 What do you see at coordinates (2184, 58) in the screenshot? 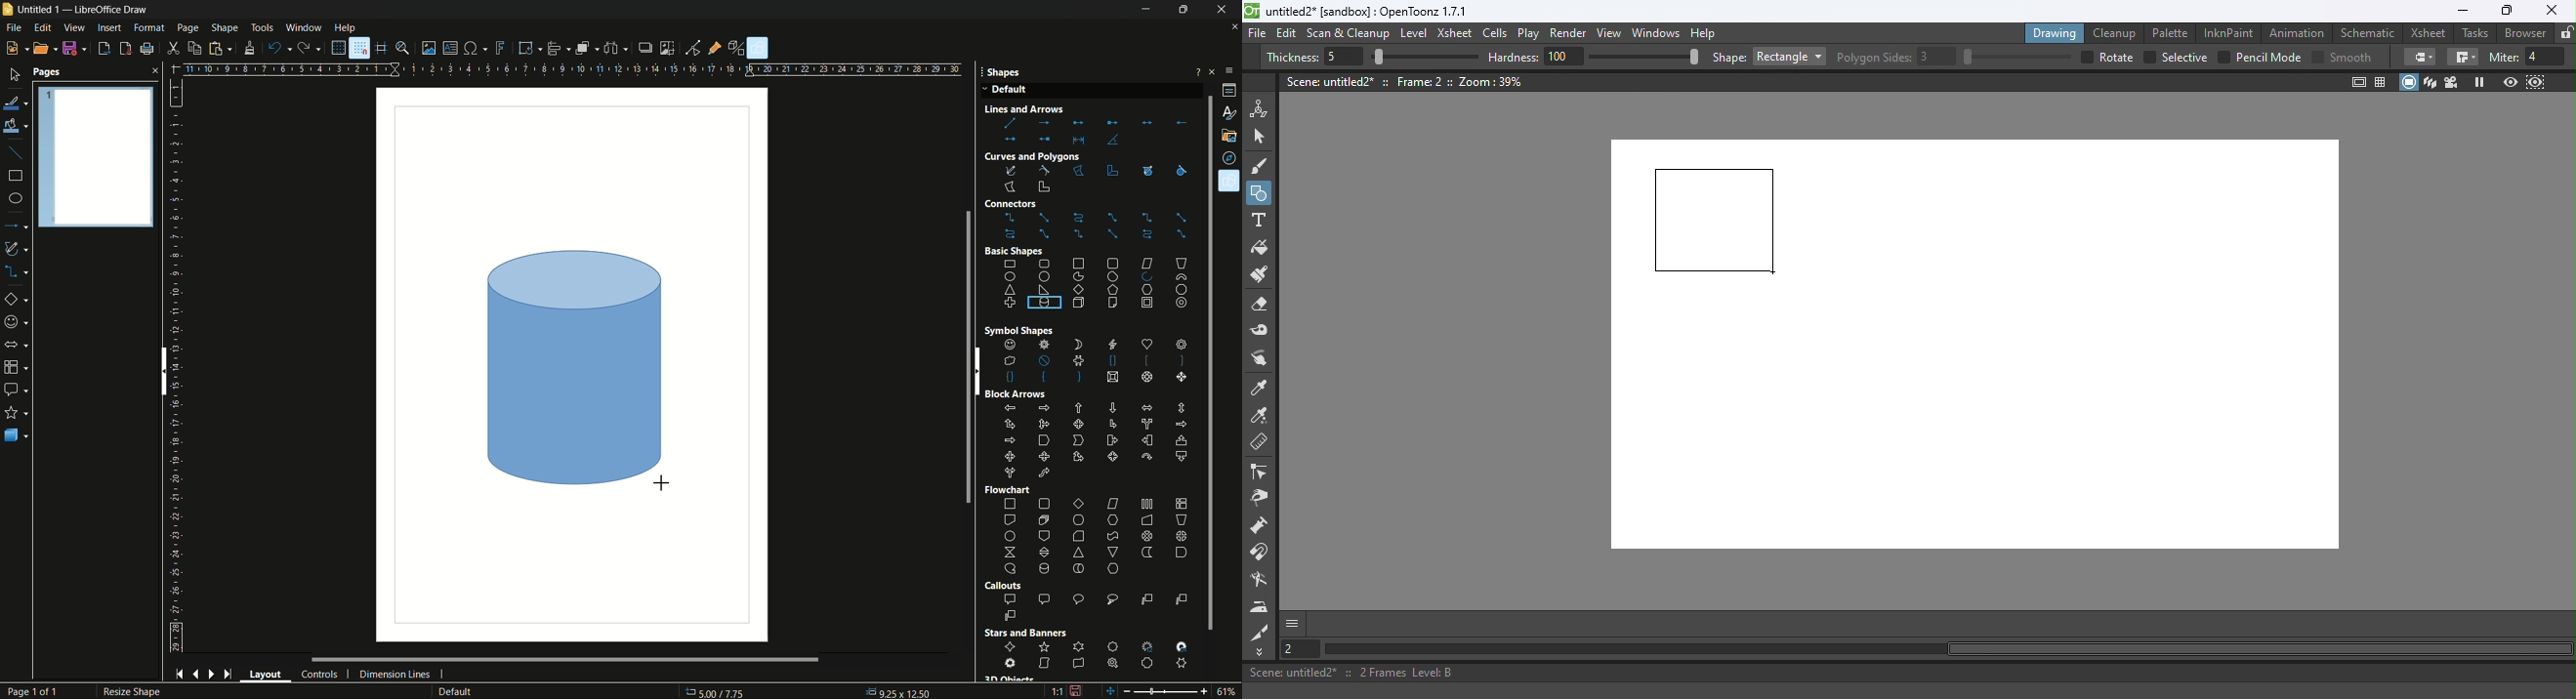
I see `selective` at bounding box center [2184, 58].